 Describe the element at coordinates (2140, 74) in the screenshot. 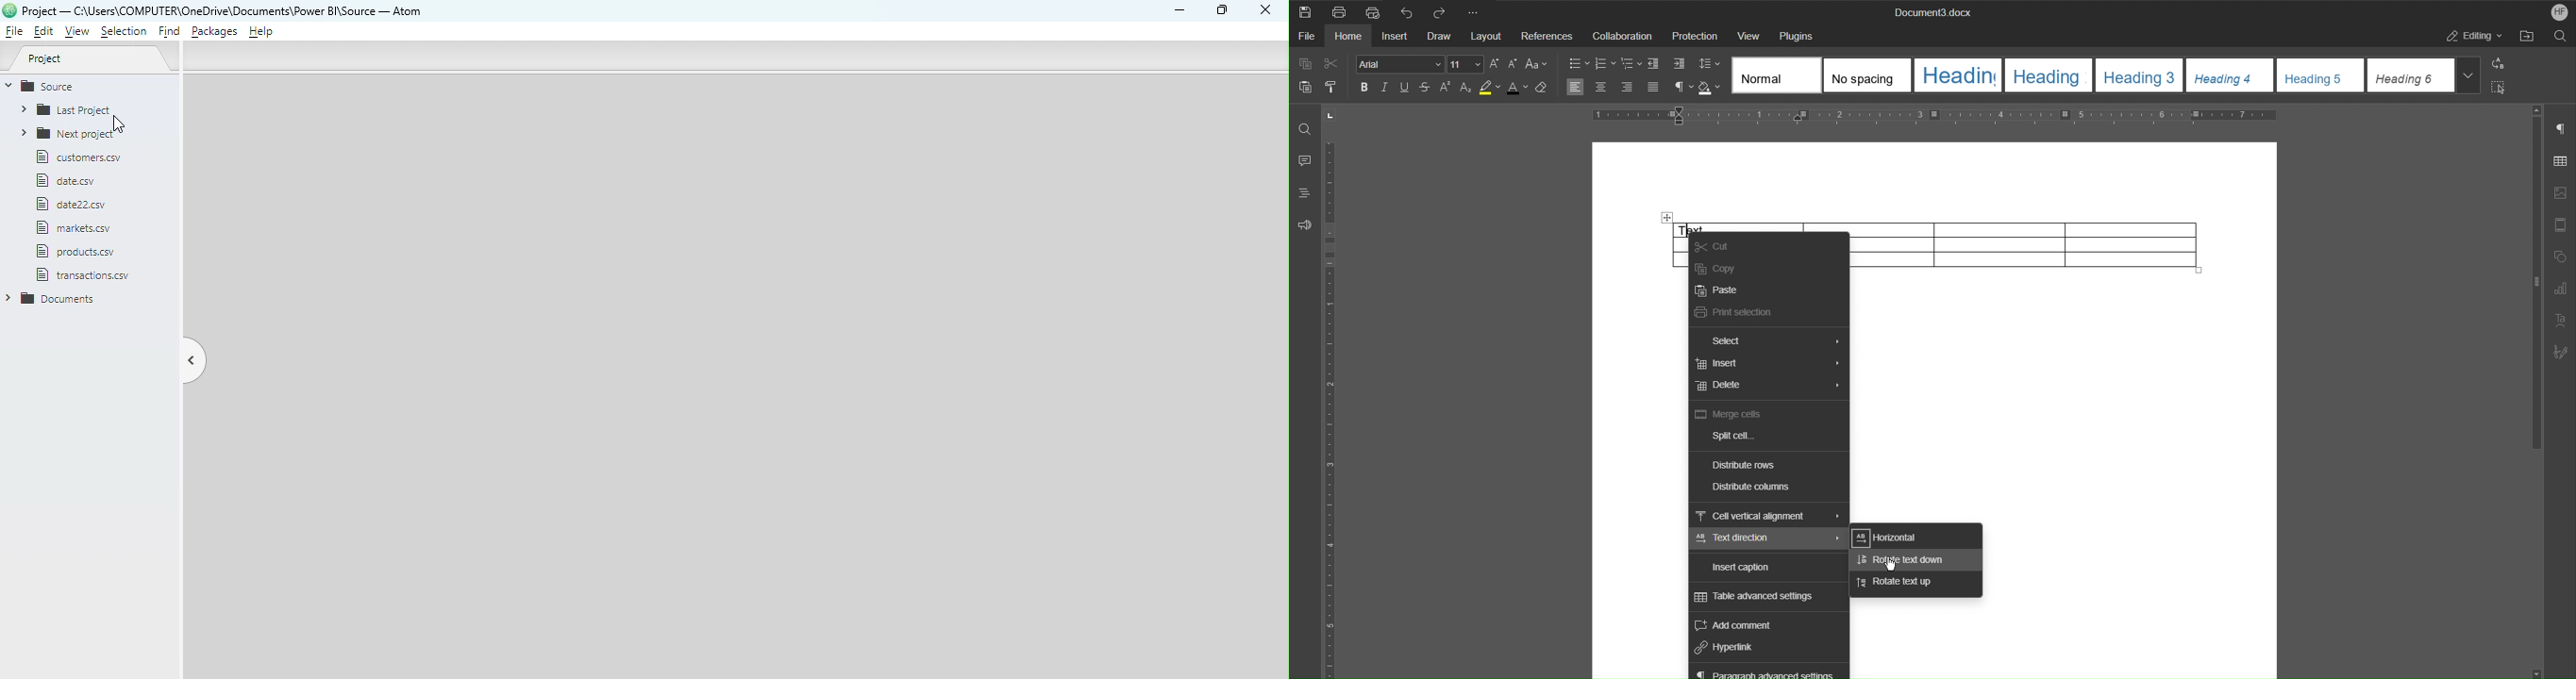

I see `Heading 3` at that location.